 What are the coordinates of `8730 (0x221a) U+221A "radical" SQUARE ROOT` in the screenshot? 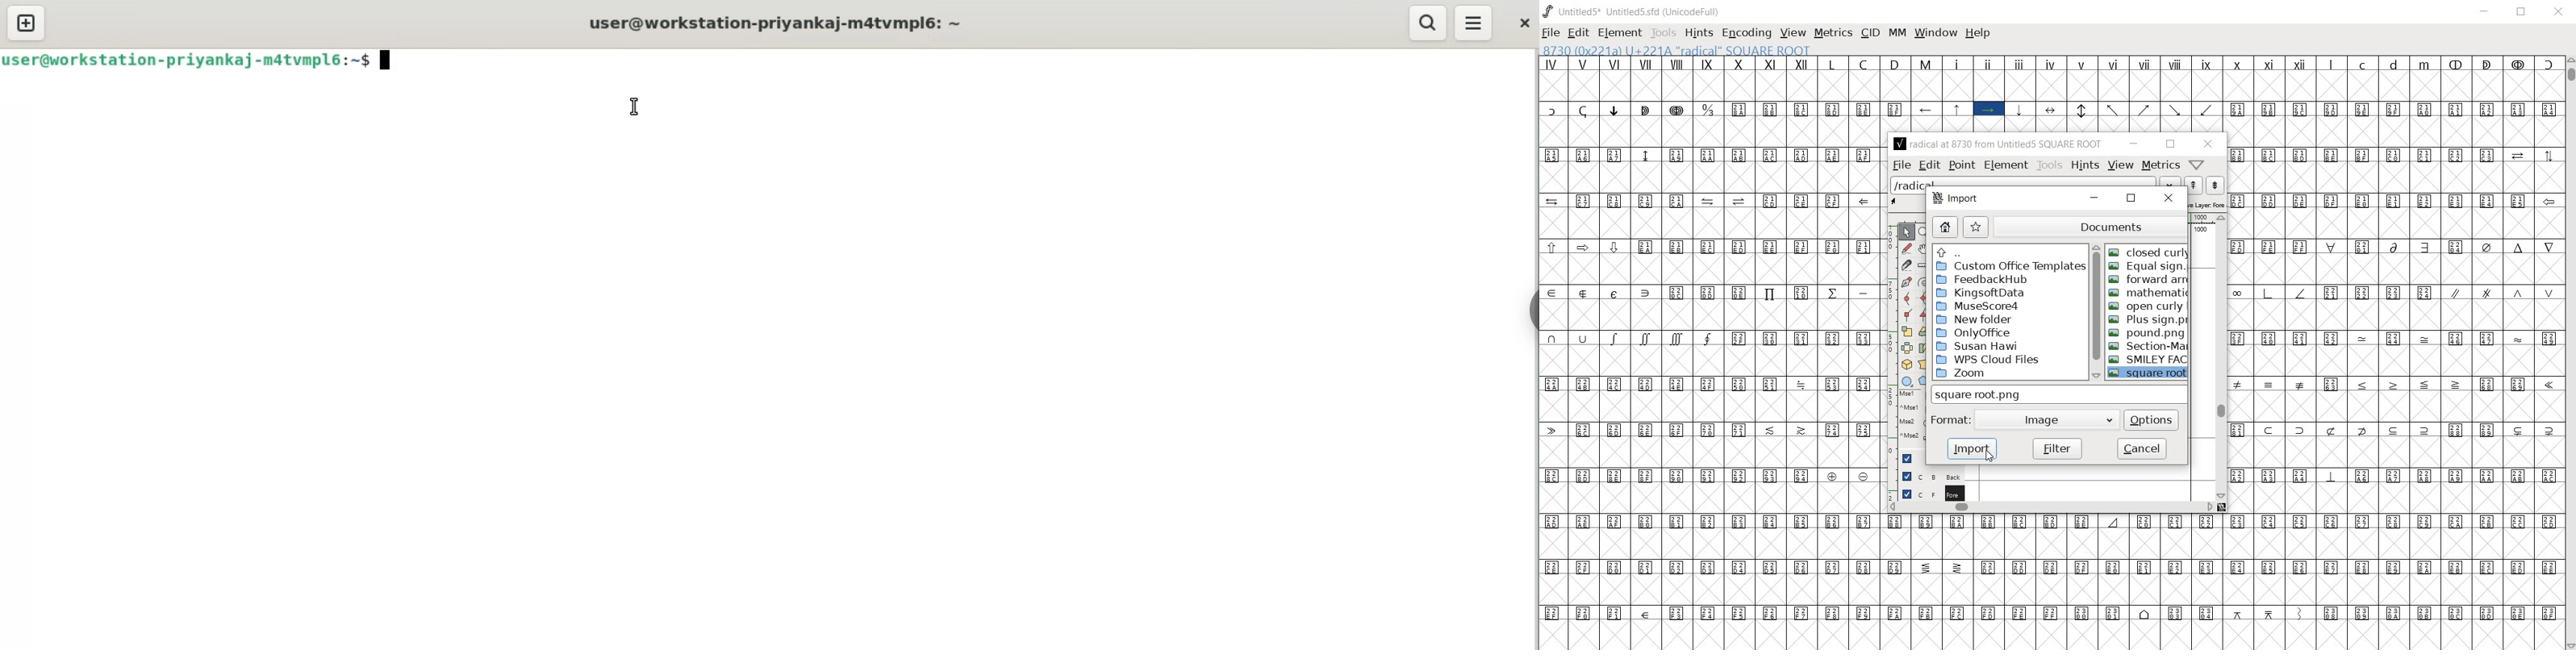 It's located at (1709, 50).